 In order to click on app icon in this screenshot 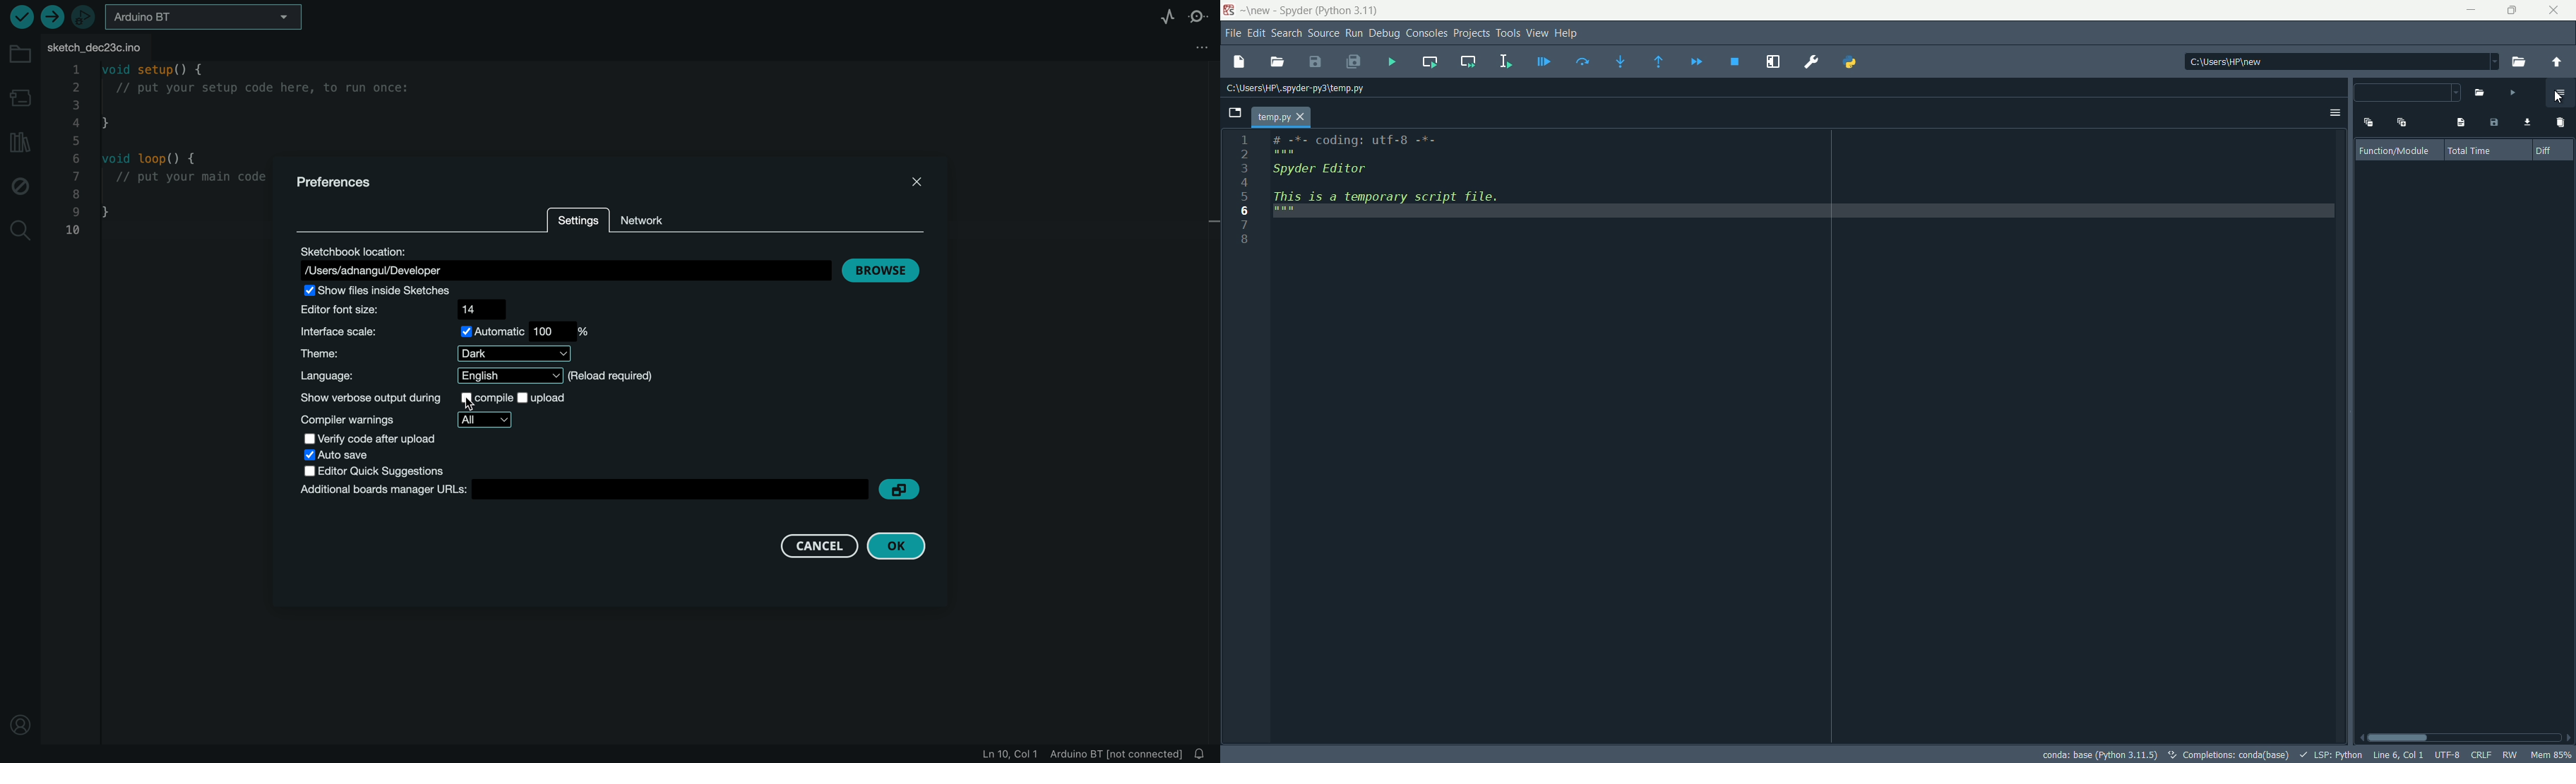, I will do `click(1231, 11)`.